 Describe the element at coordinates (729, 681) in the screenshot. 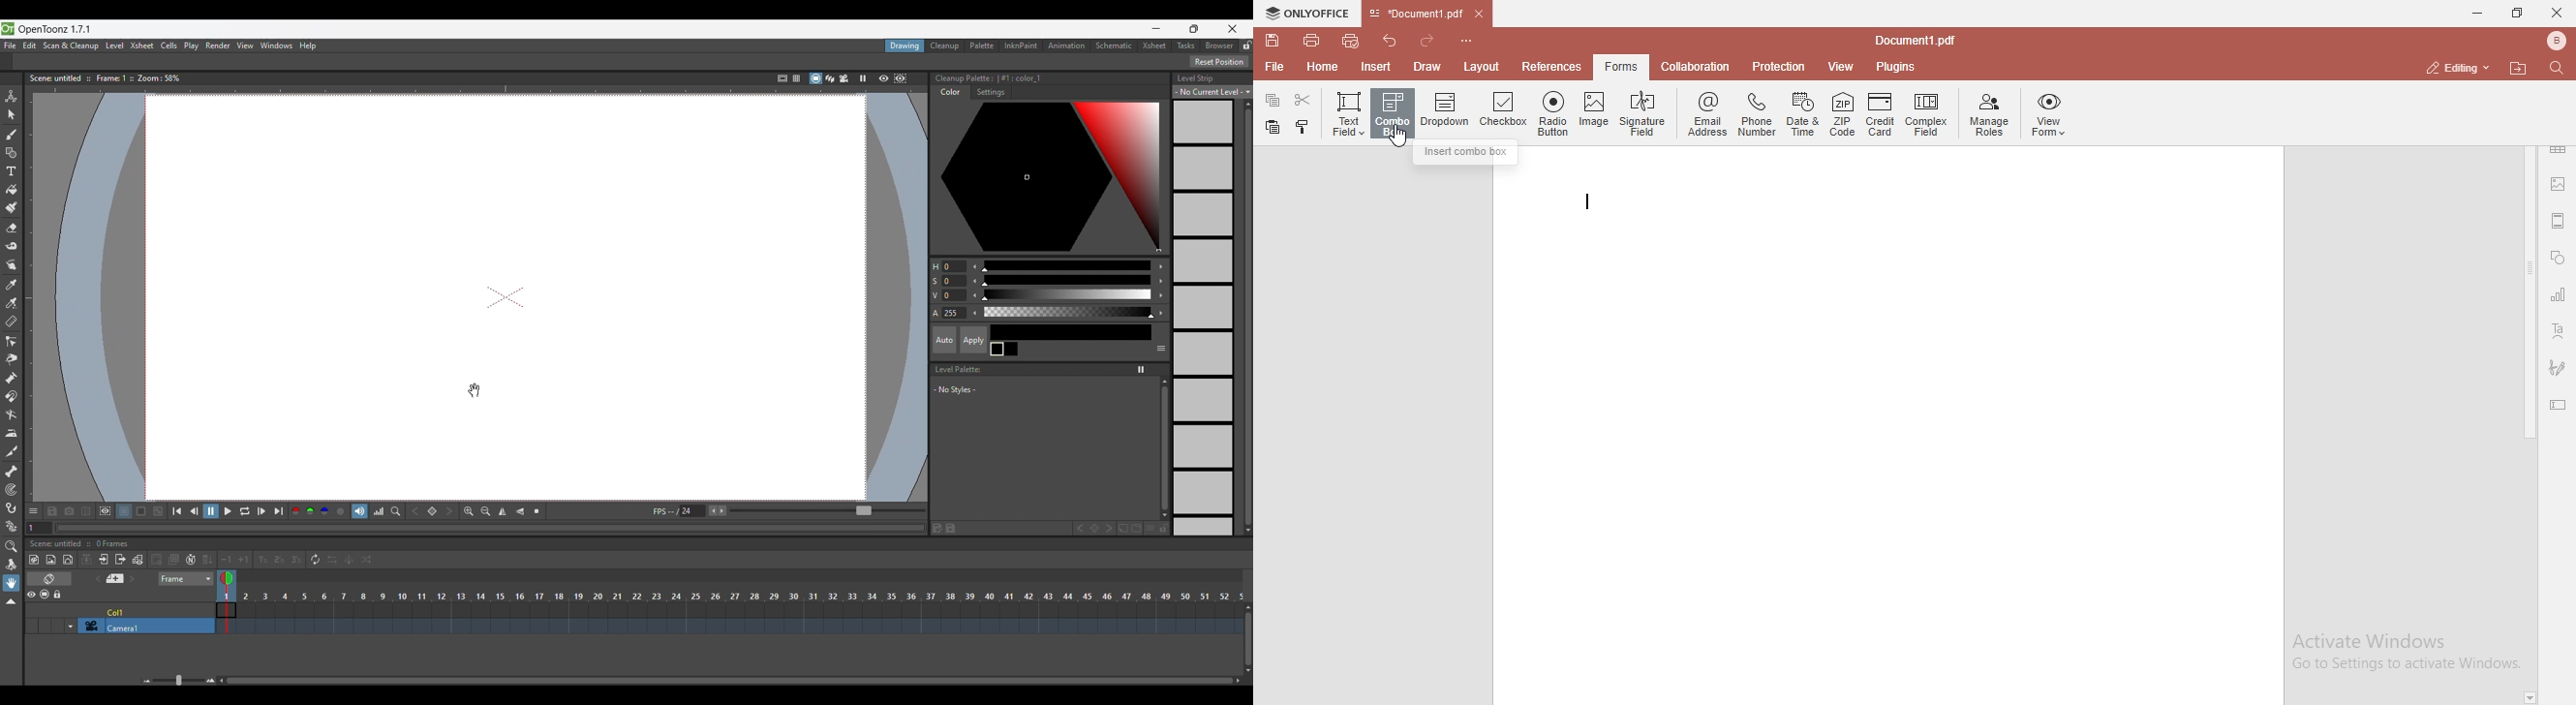

I see `Horizontal slide bar` at that location.